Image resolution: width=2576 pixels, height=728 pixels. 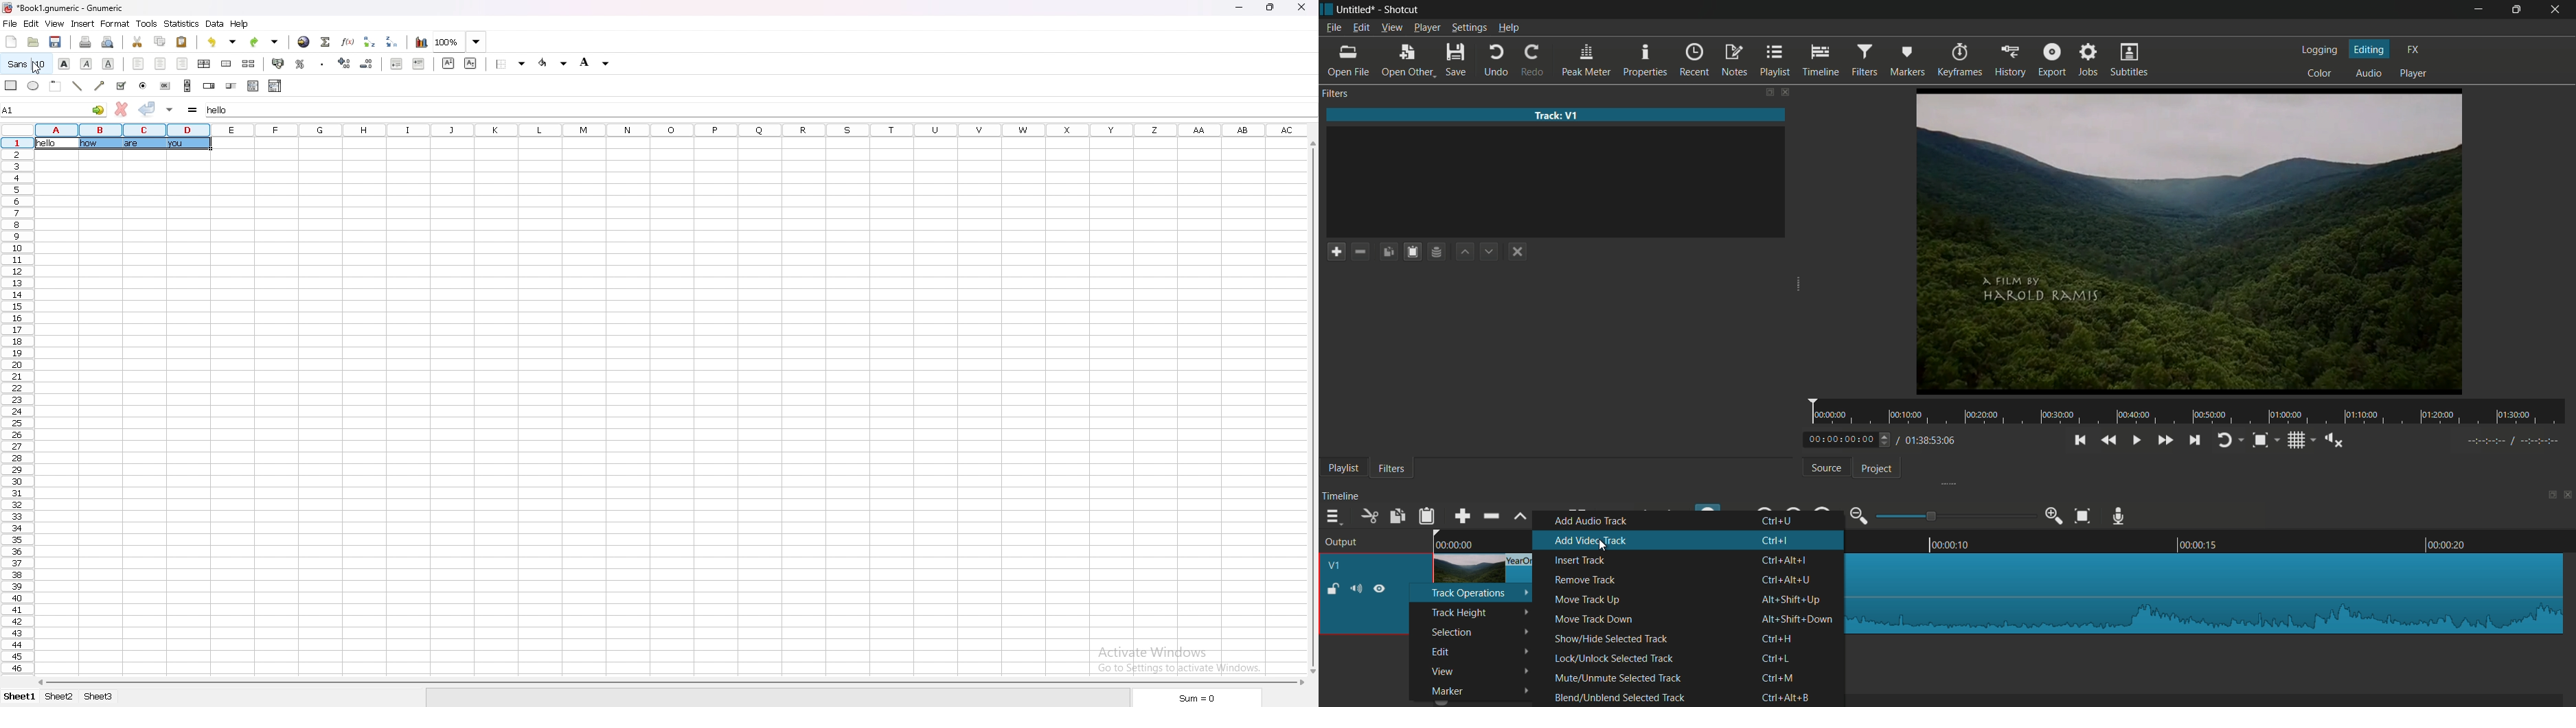 I want to click on file, so click(x=10, y=23).